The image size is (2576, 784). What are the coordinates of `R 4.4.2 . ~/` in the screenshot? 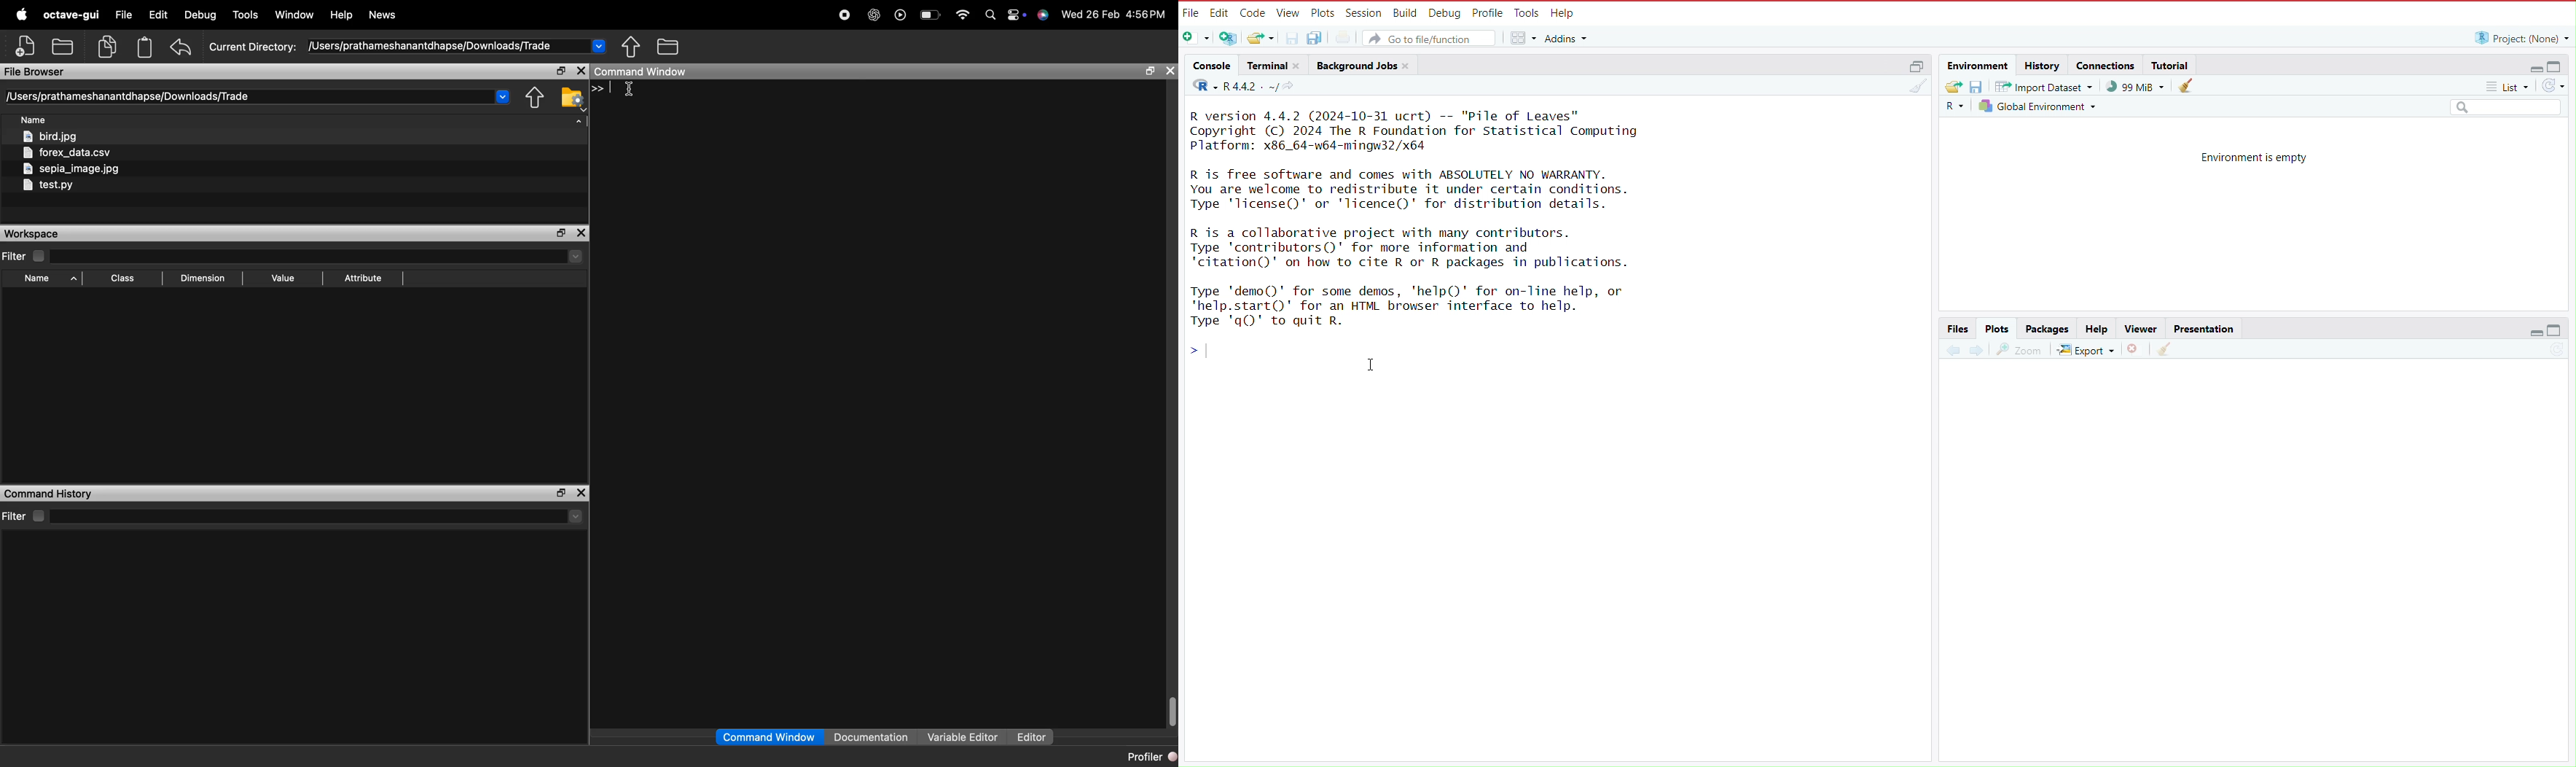 It's located at (1251, 87).